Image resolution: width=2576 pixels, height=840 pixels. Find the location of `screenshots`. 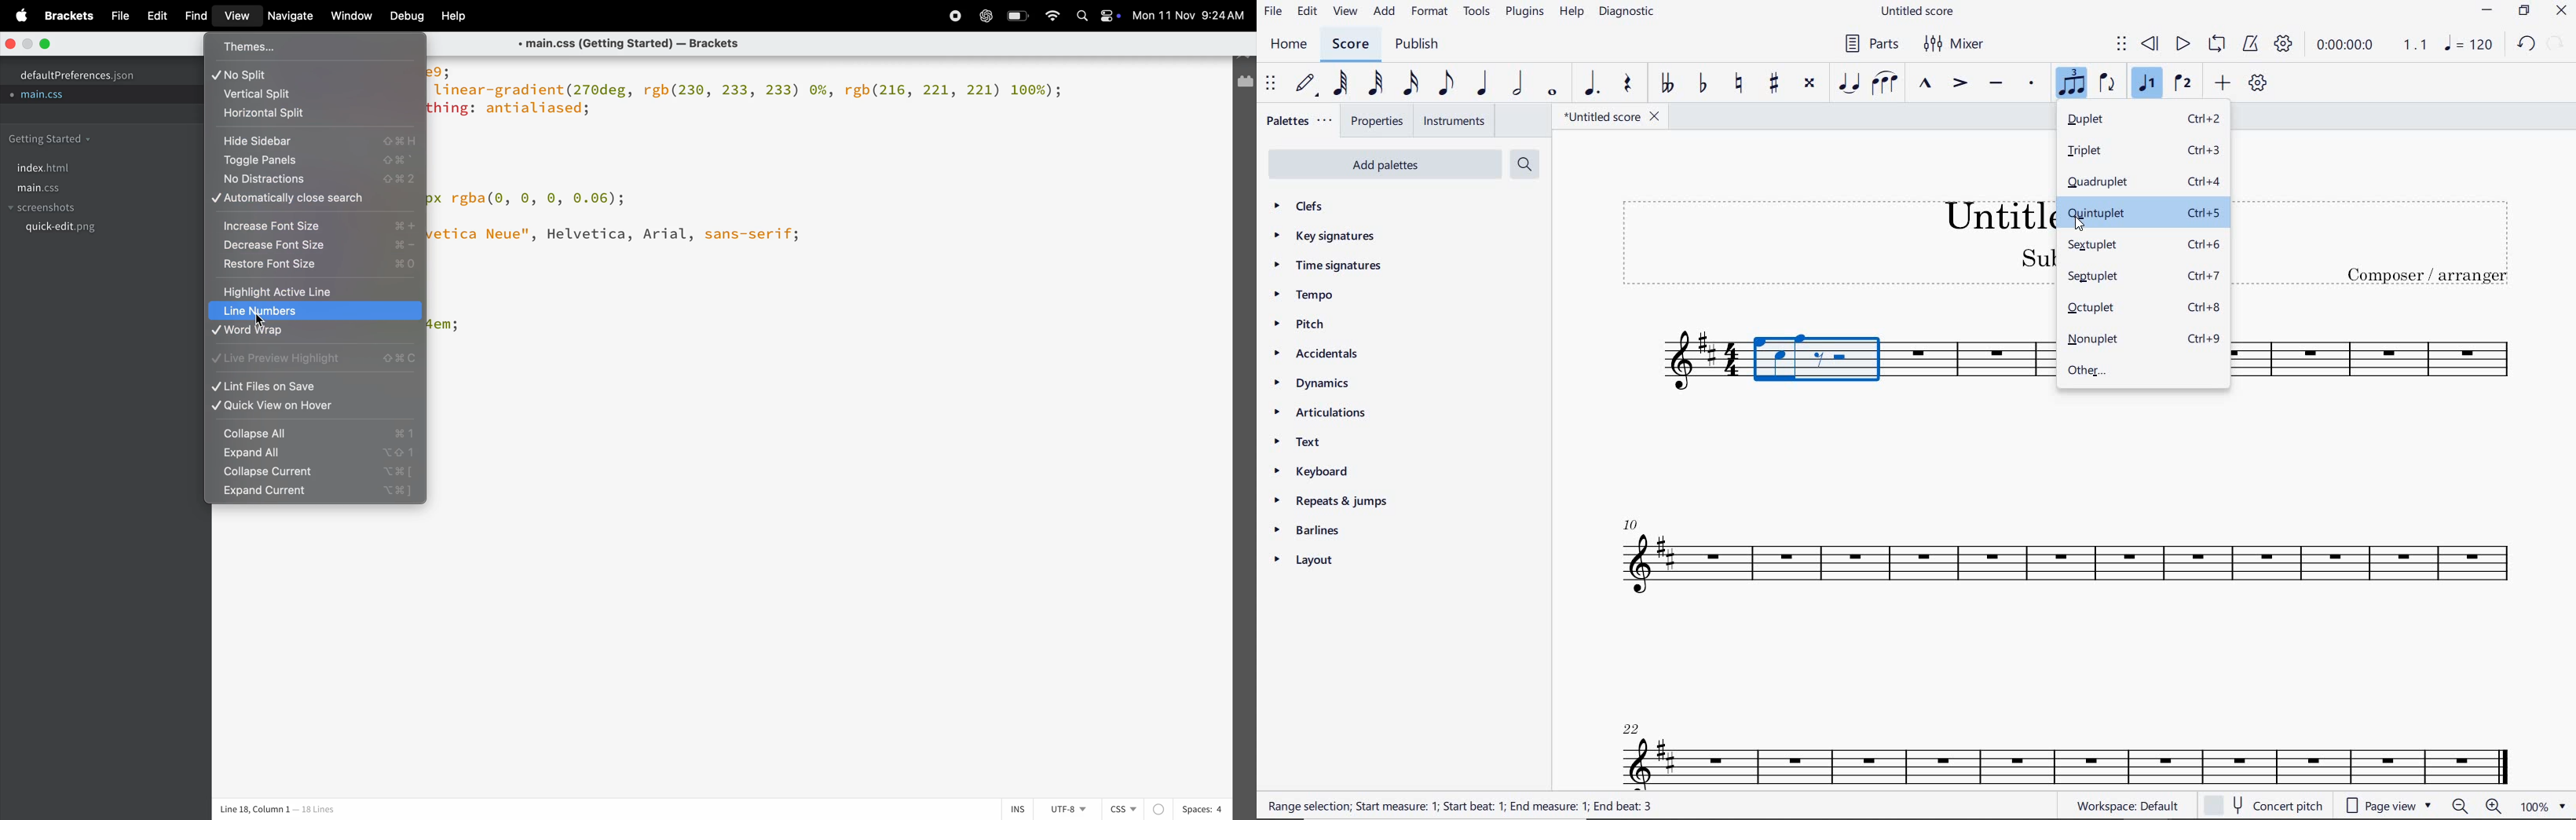

screenshots is located at coordinates (47, 208).